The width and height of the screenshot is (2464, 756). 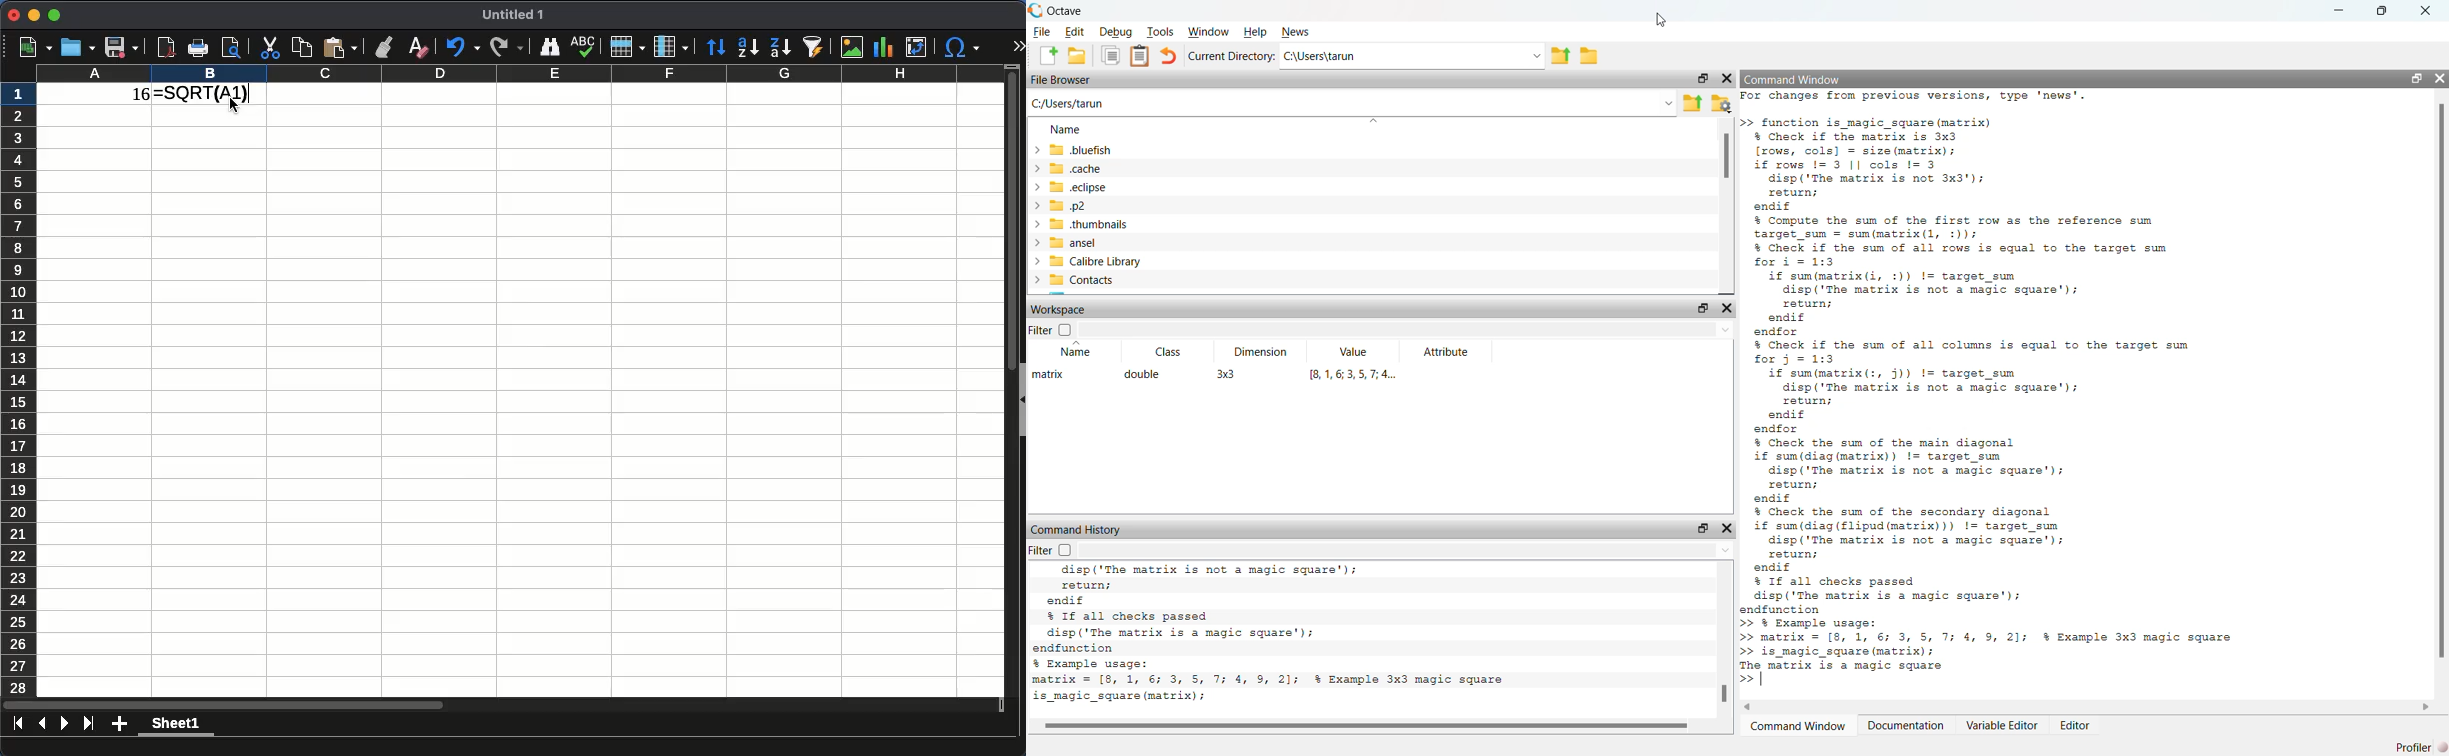 What do you see at coordinates (1797, 726) in the screenshot?
I see `Command Window` at bounding box center [1797, 726].